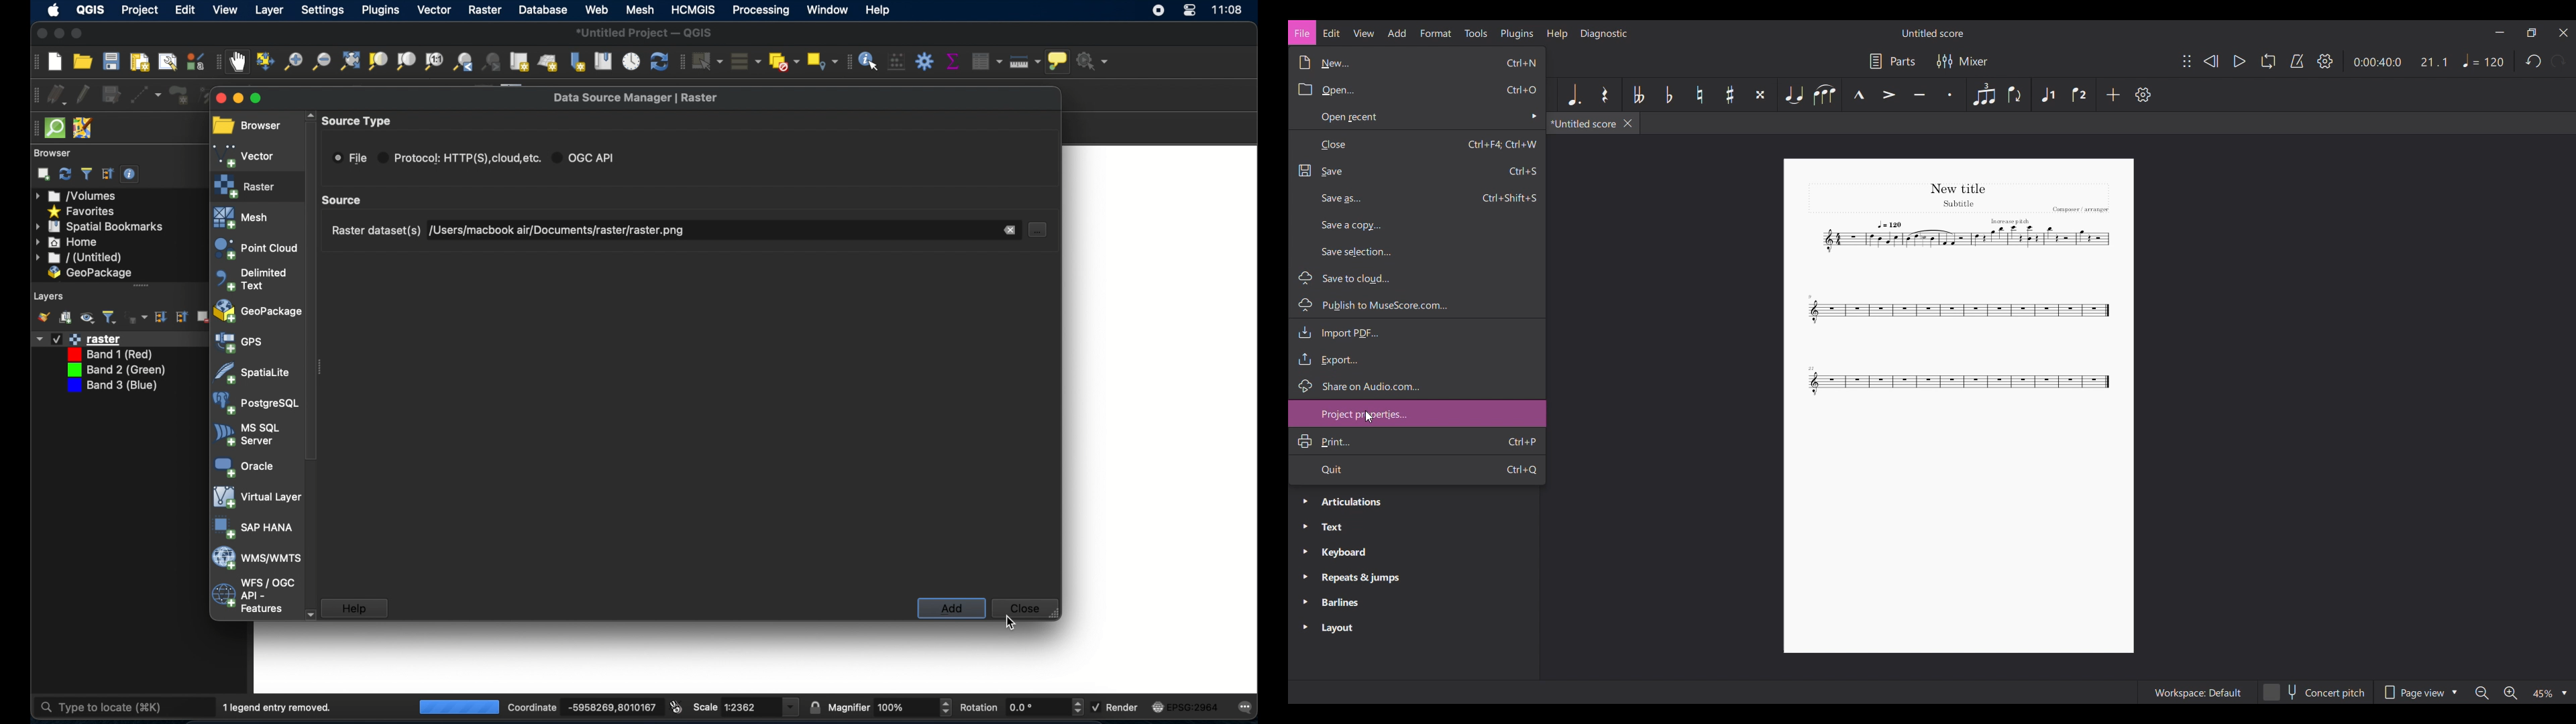 This screenshot has width=2576, height=728. What do you see at coordinates (270, 12) in the screenshot?
I see `layer` at bounding box center [270, 12].